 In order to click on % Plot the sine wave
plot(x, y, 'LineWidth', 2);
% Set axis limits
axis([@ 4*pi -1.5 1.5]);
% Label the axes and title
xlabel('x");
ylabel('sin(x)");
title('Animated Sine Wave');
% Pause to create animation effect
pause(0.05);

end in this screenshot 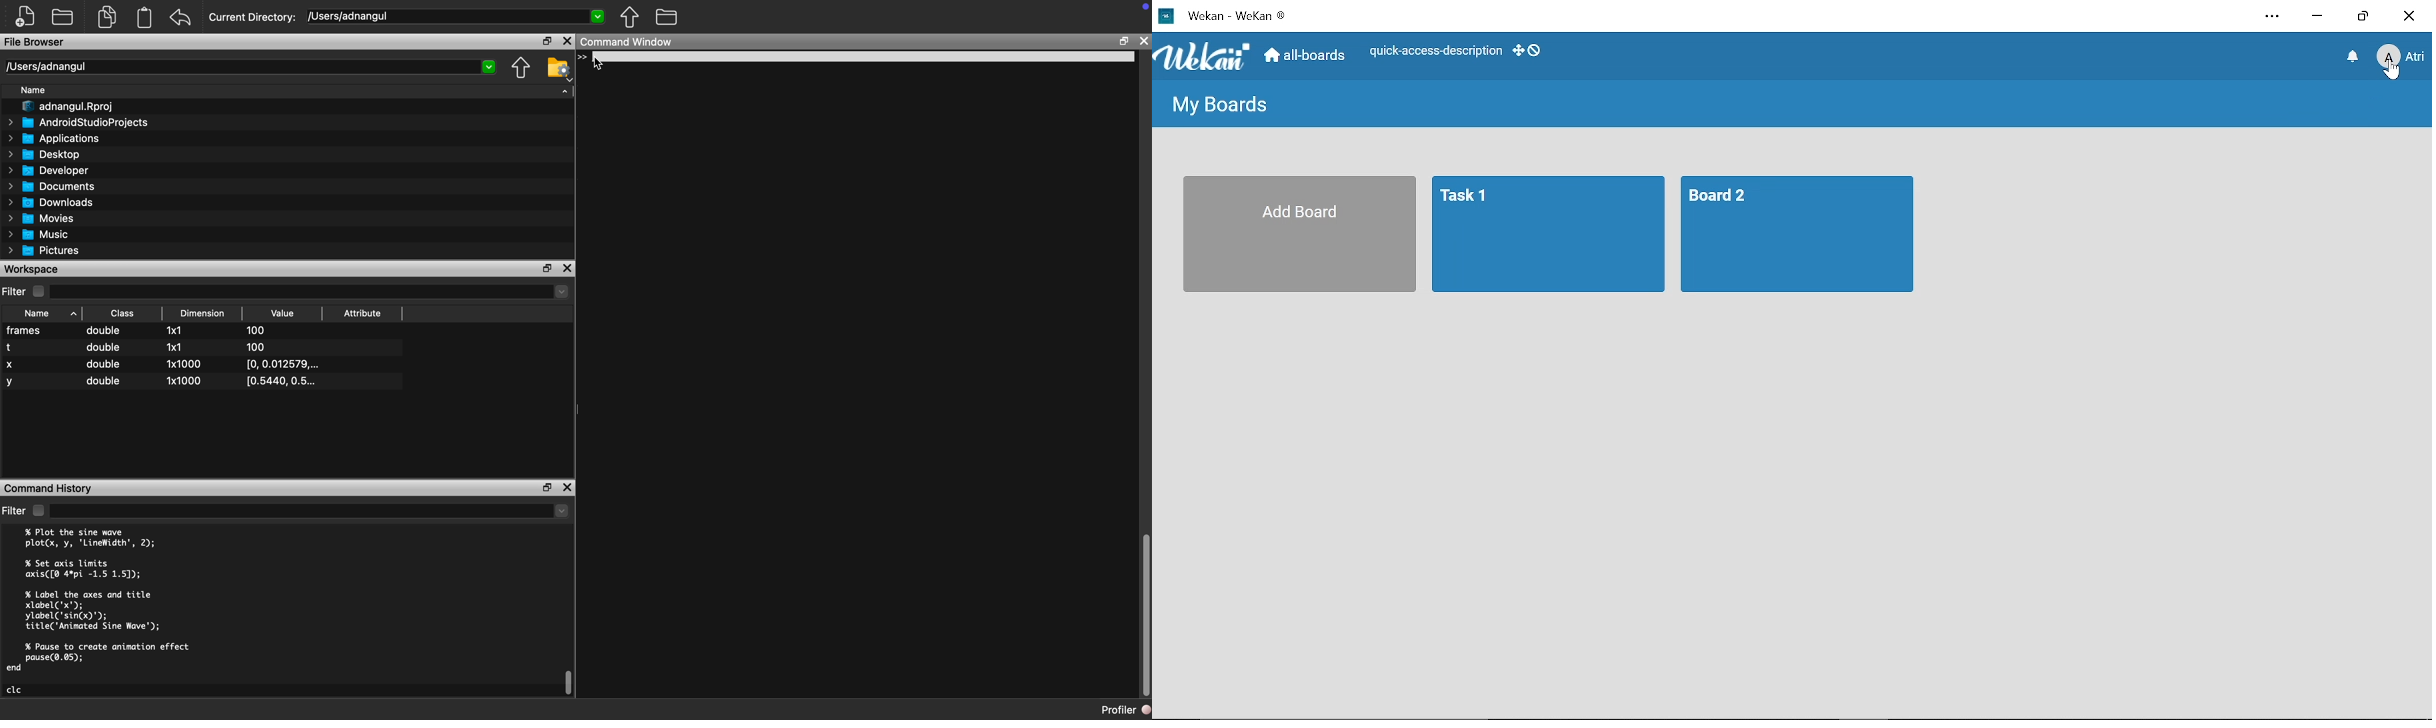, I will do `click(112, 602)`.